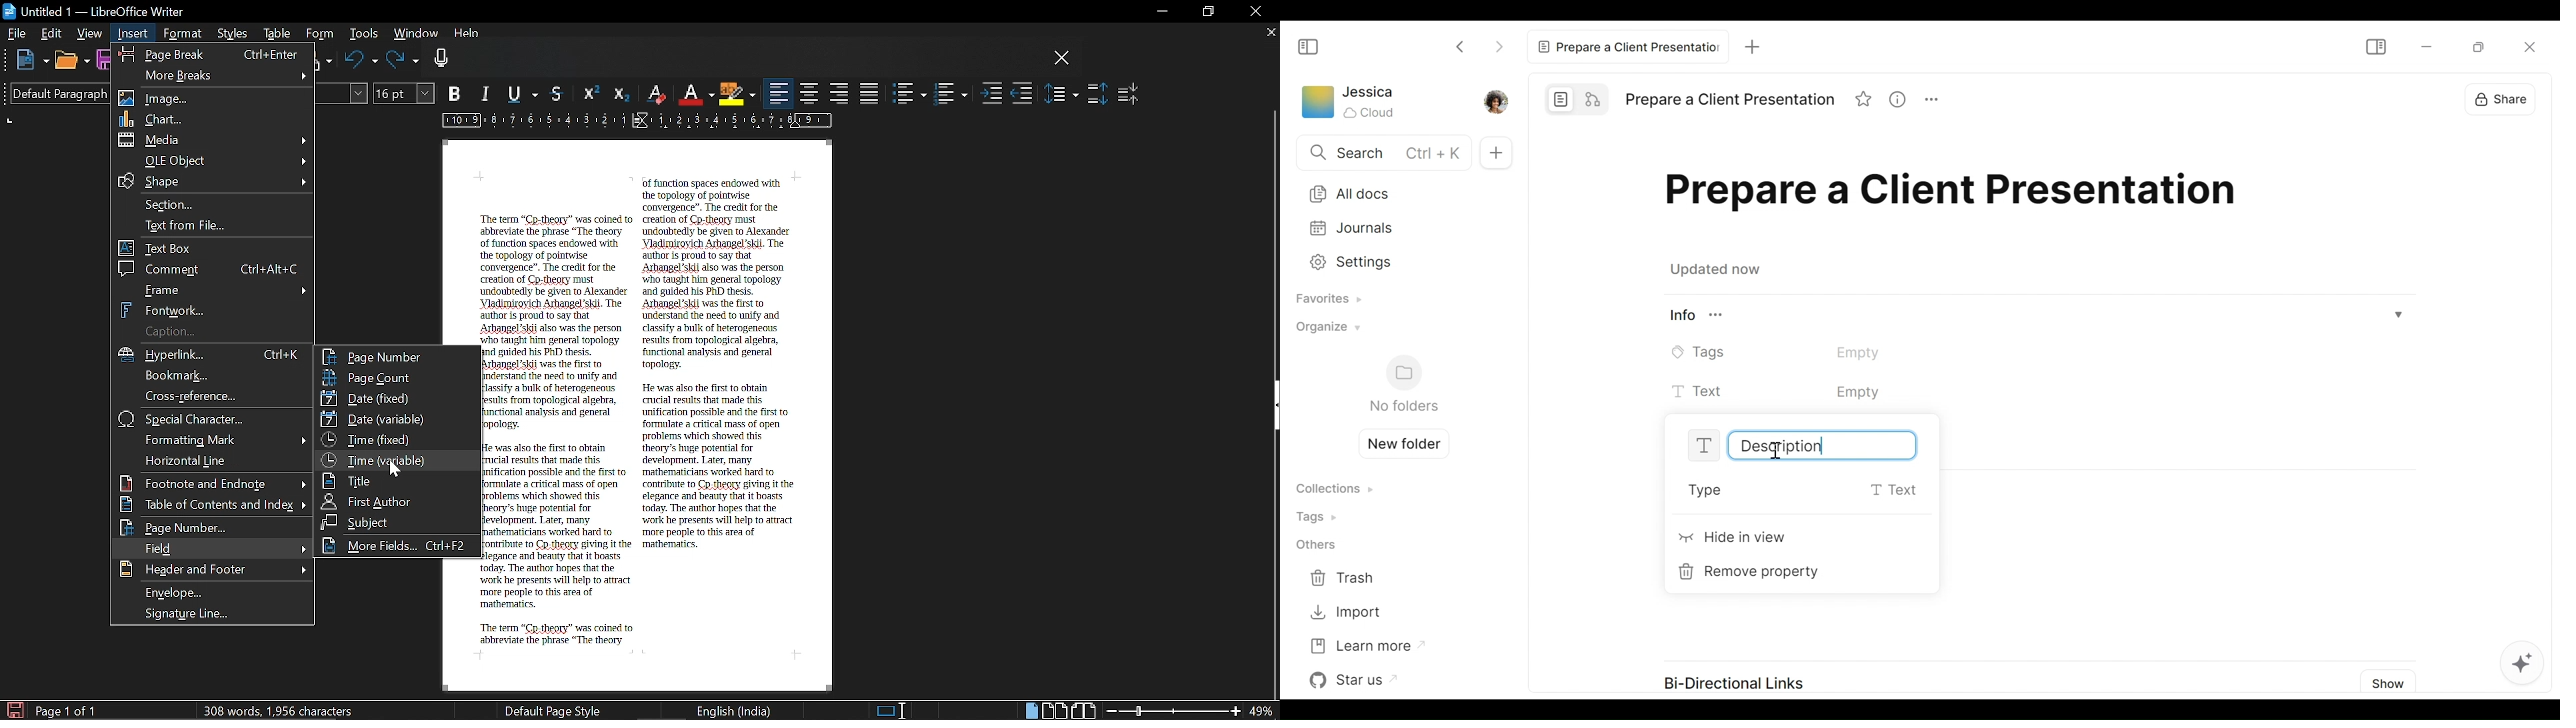 This screenshot has height=728, width=2576. What do you see at coordinates (892, 710) in the screenshot?
I see `Standard selection` at bounding box center [892, 710].